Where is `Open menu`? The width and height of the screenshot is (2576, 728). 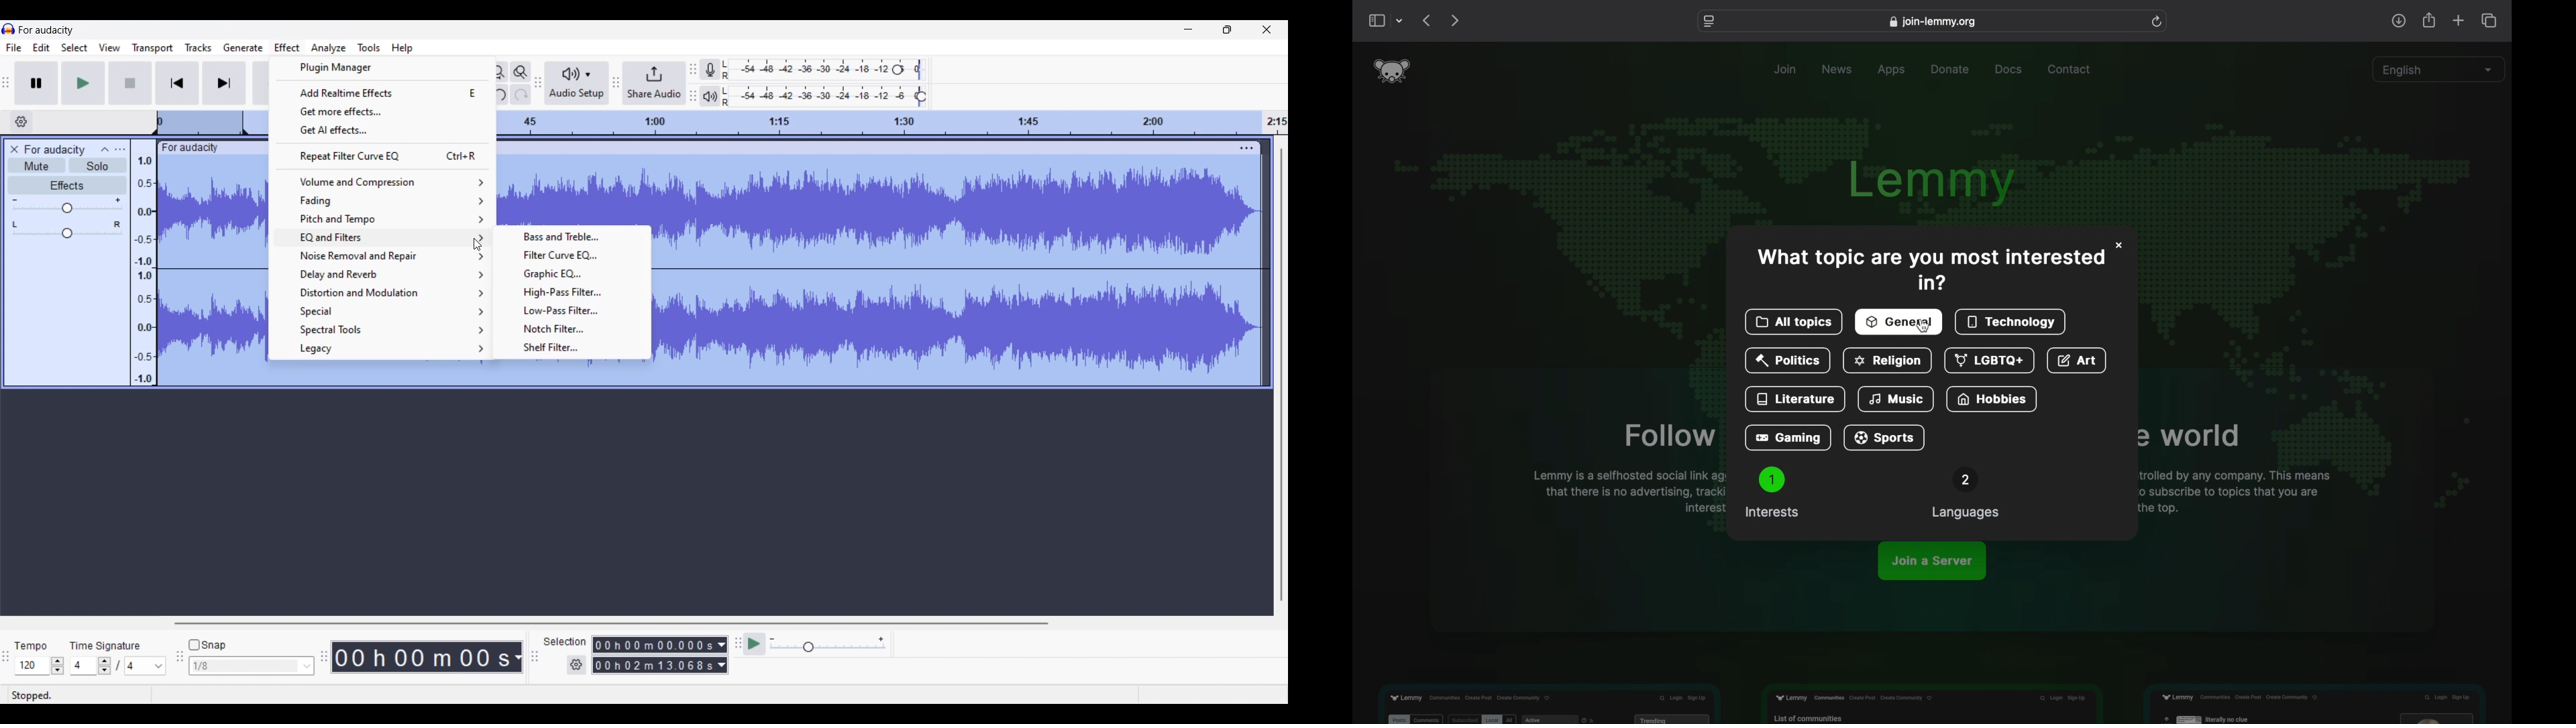
Open menu is located at coordinates (119, 149).